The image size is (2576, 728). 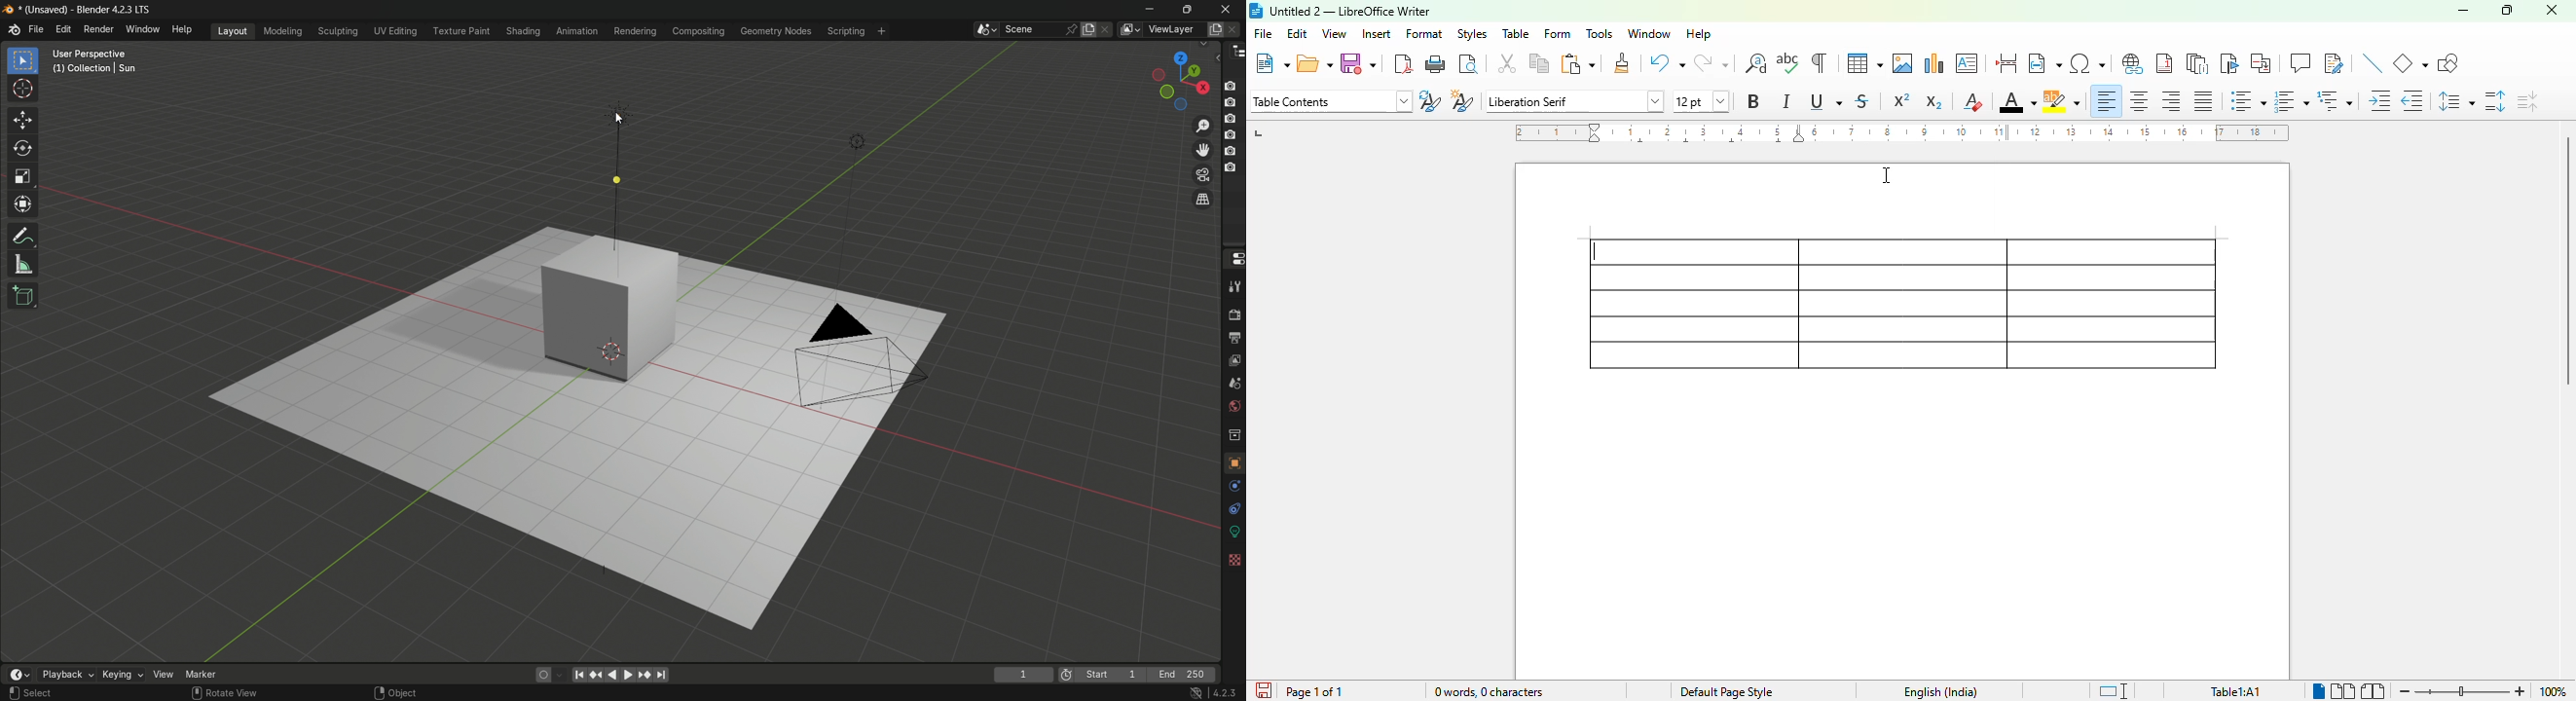 I want to click on view, so click(x=1334, y=33).